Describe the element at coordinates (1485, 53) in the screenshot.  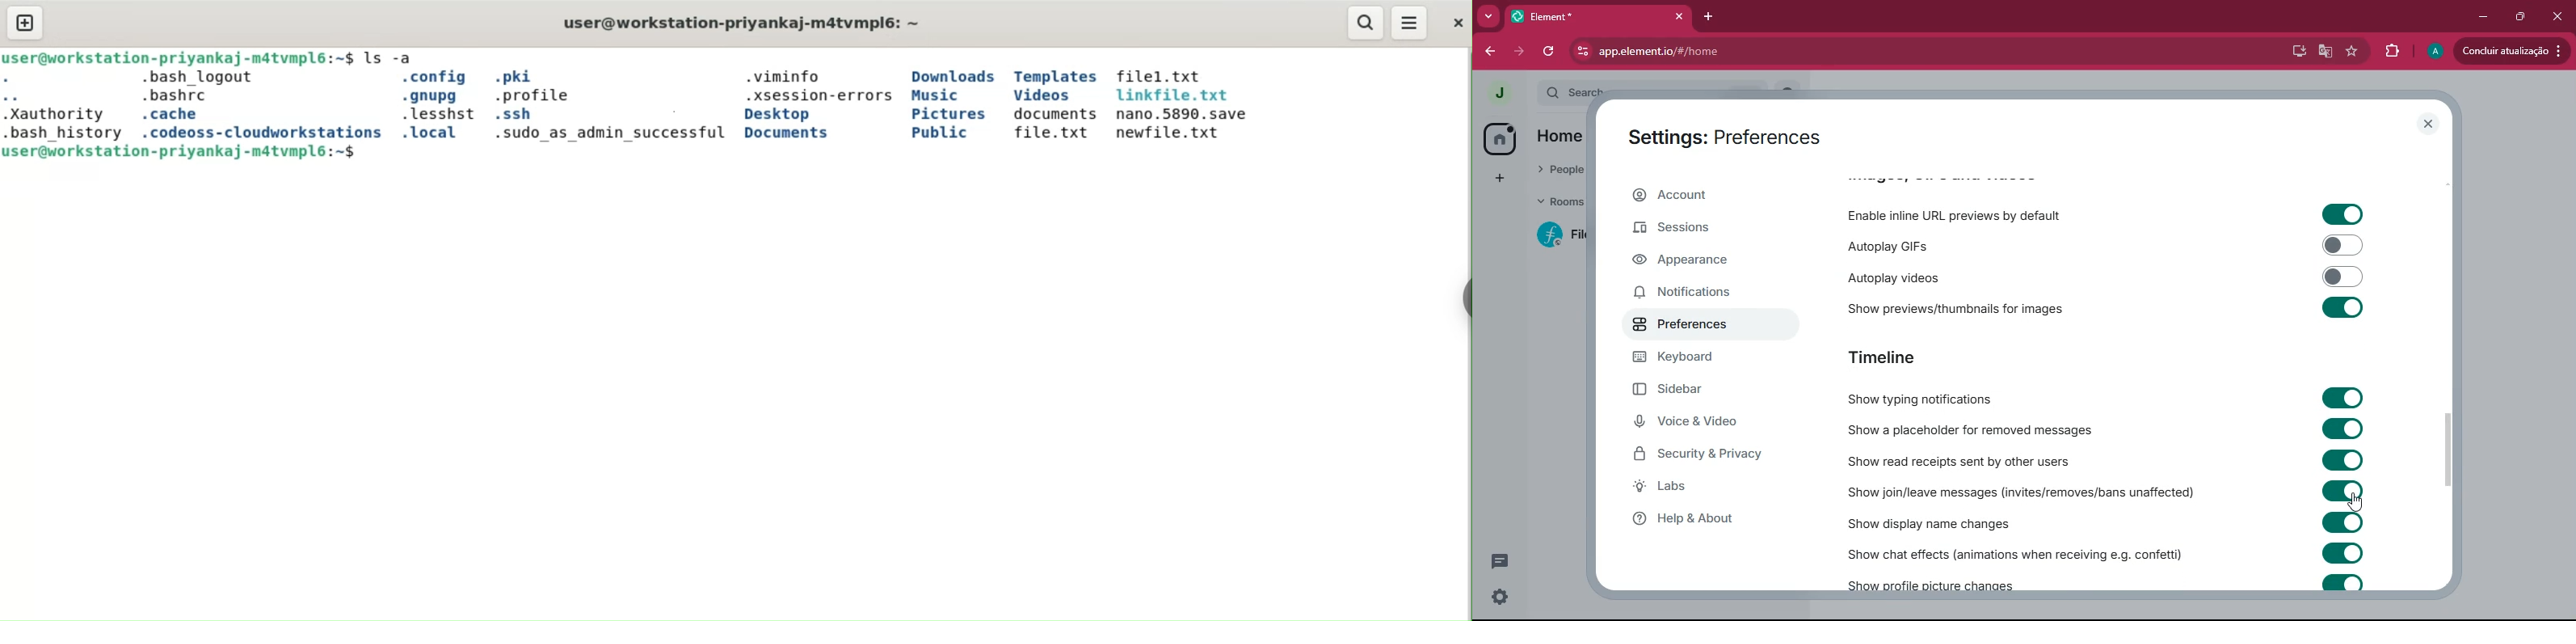
I see `back` at that location.